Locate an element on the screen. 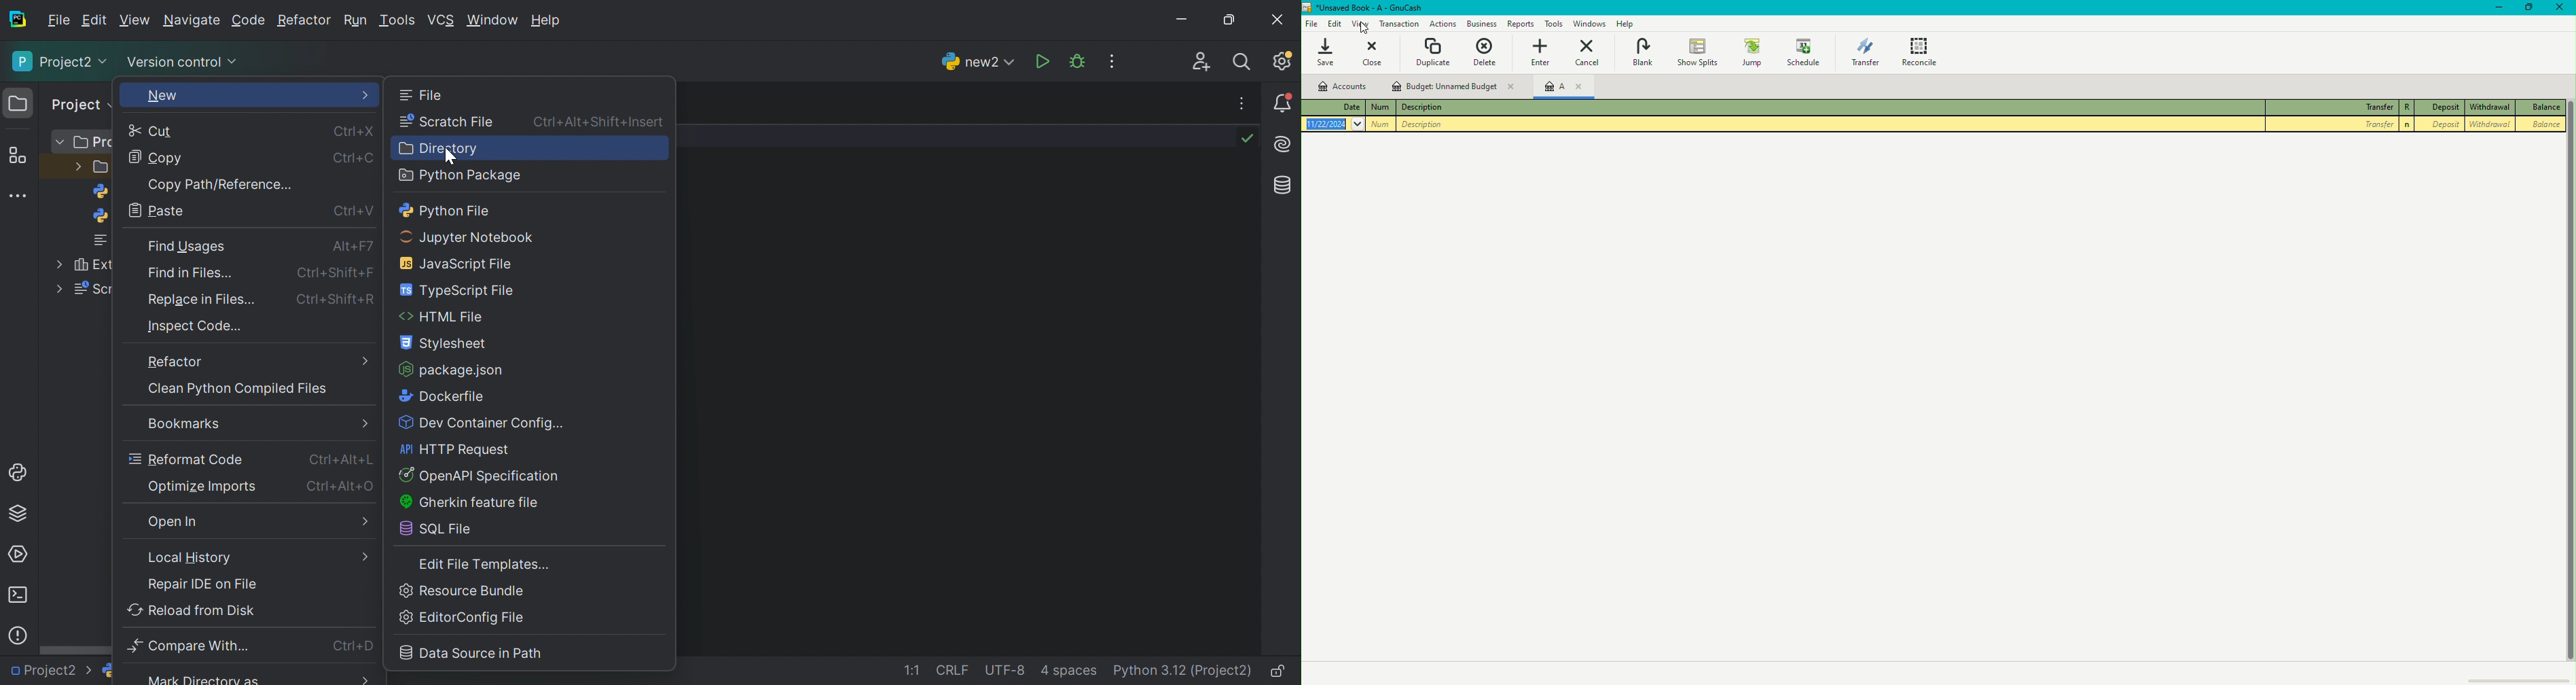 Image resolution: width=2576 pixels, height=700 pixels. Code is located at coordinates (249, 20).